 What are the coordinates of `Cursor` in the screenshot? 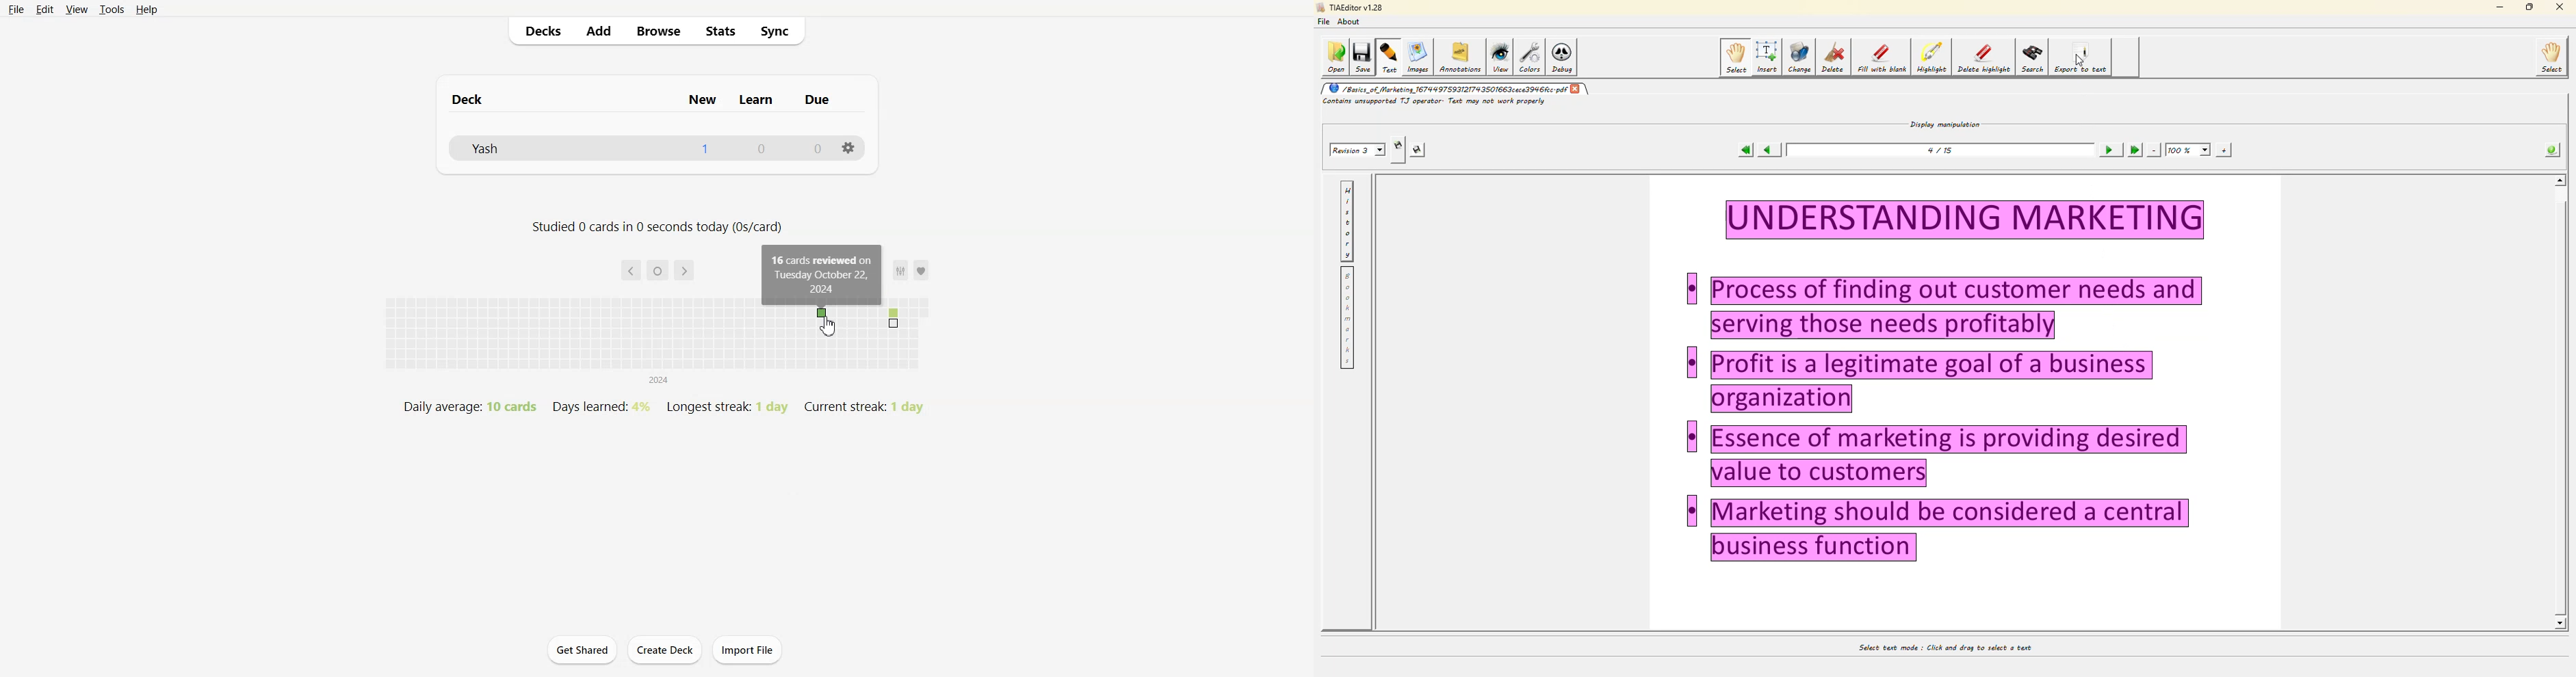 It's located at (829, 326).